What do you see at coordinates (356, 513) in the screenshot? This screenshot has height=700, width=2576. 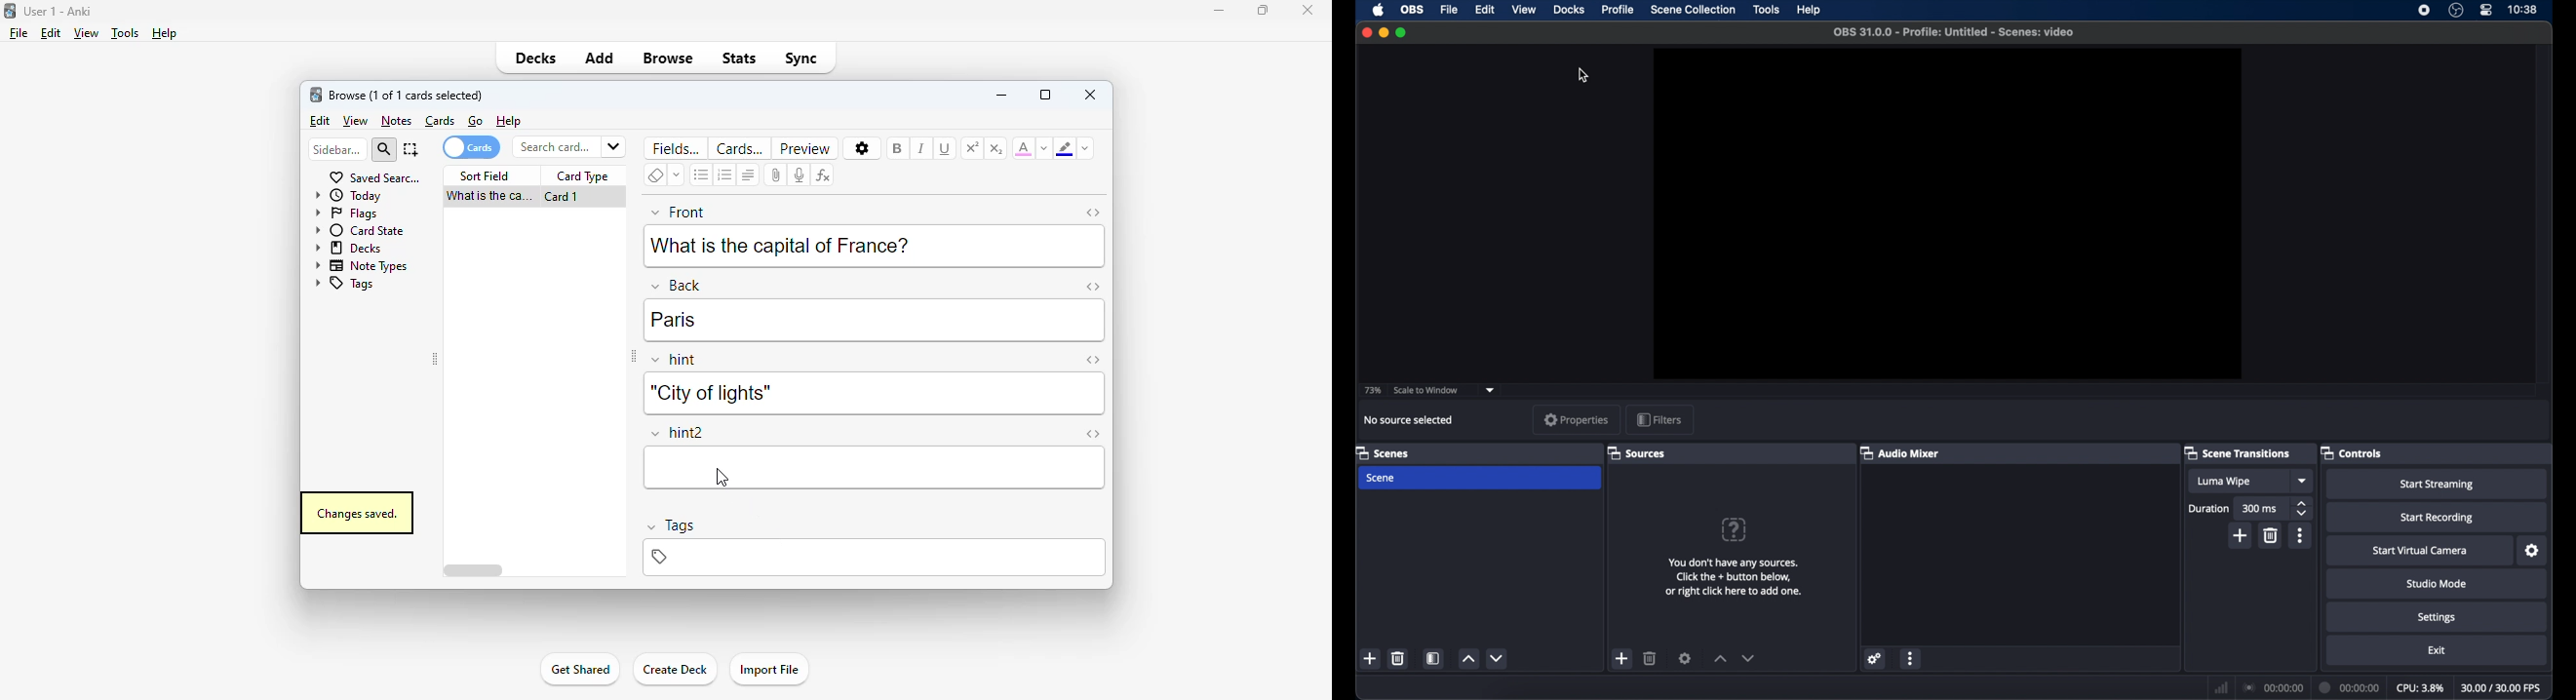 I see `changes saved` at bounding box center [356, 513].